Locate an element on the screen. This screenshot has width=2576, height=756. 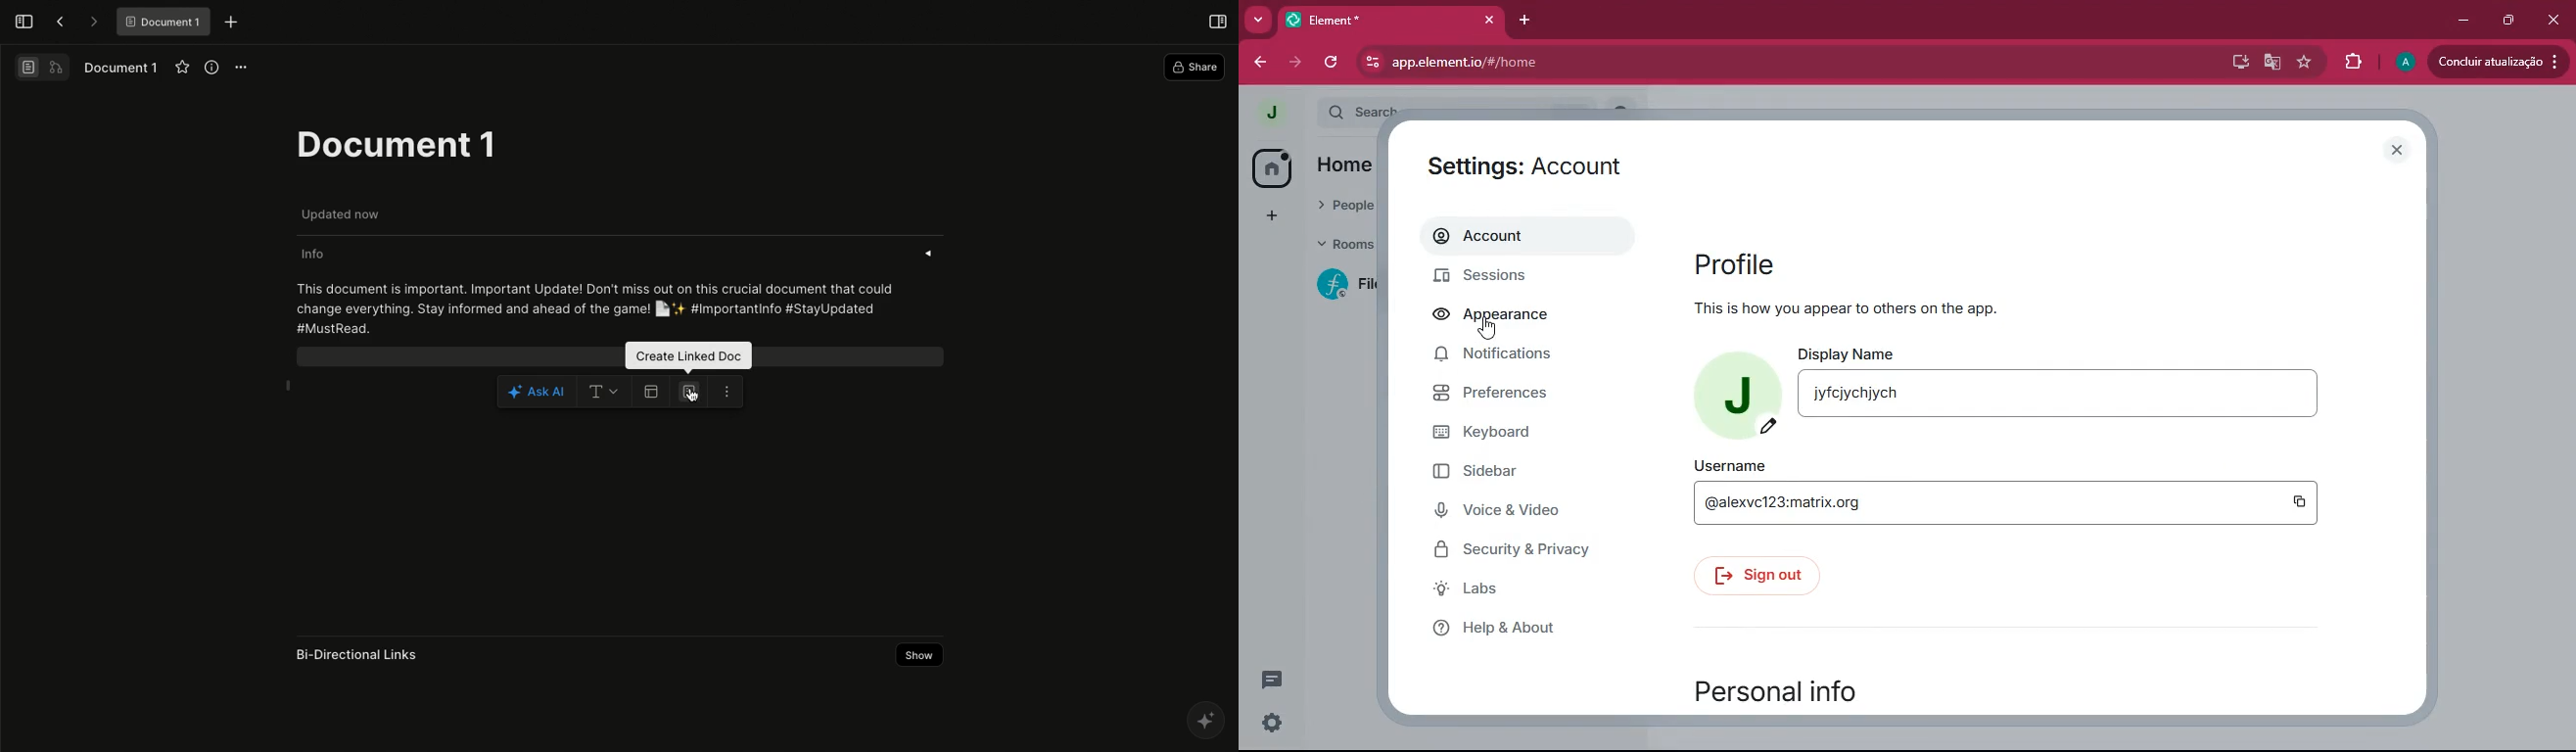
Element* is located at coordinates (1379, 19).